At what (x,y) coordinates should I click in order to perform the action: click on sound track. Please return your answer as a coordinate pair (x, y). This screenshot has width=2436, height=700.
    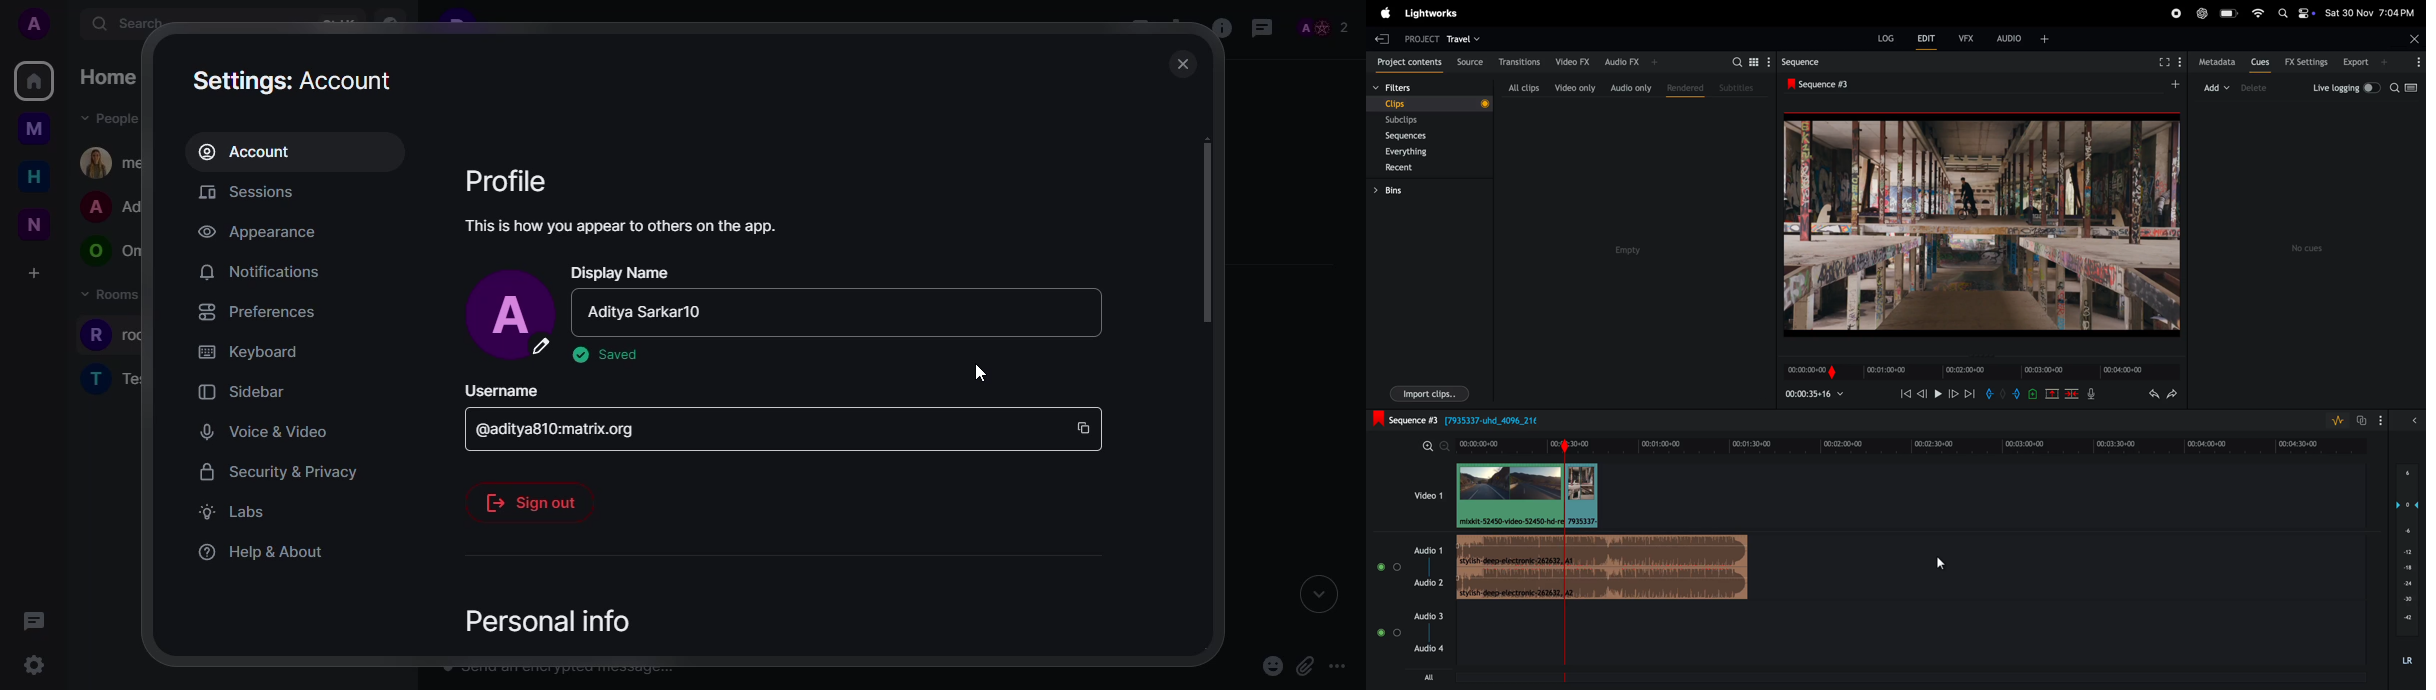
    Looking at the image, I should click on (1603, 567).